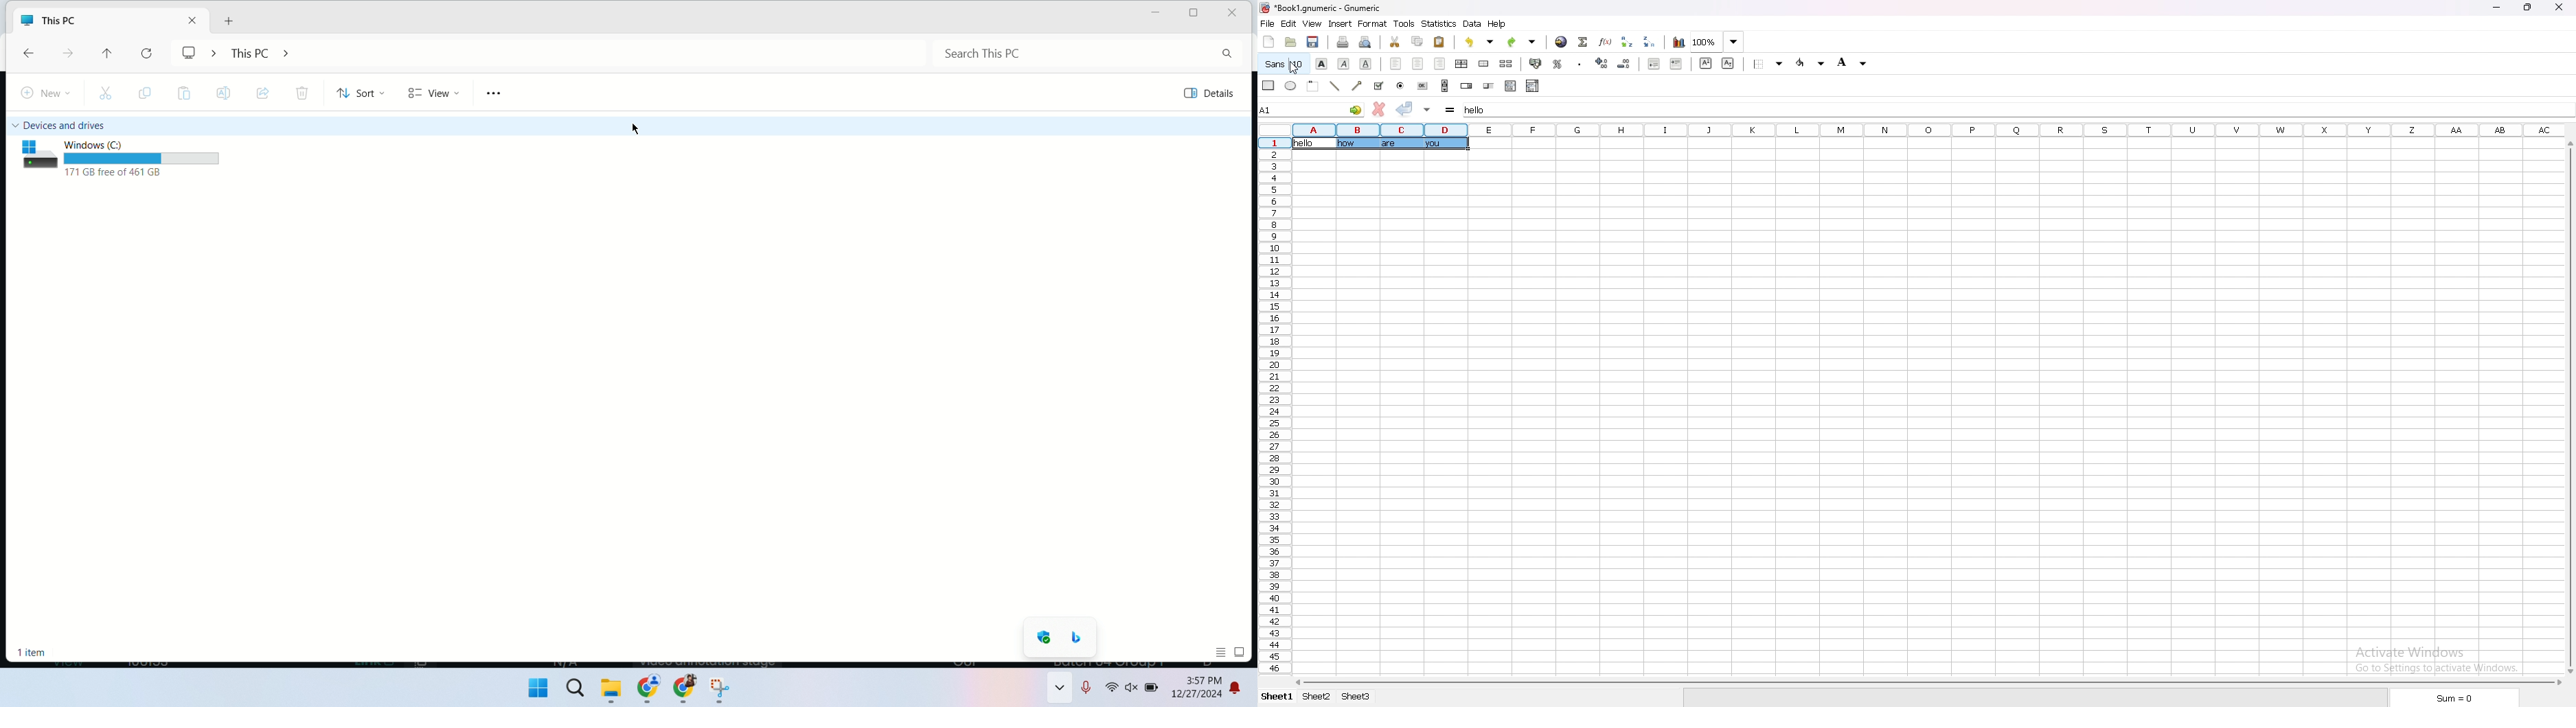 The image size is (2576, 728). Describe the element at coordinates (1654, 64) in the screenshot. I see `decrease indent` at that location.